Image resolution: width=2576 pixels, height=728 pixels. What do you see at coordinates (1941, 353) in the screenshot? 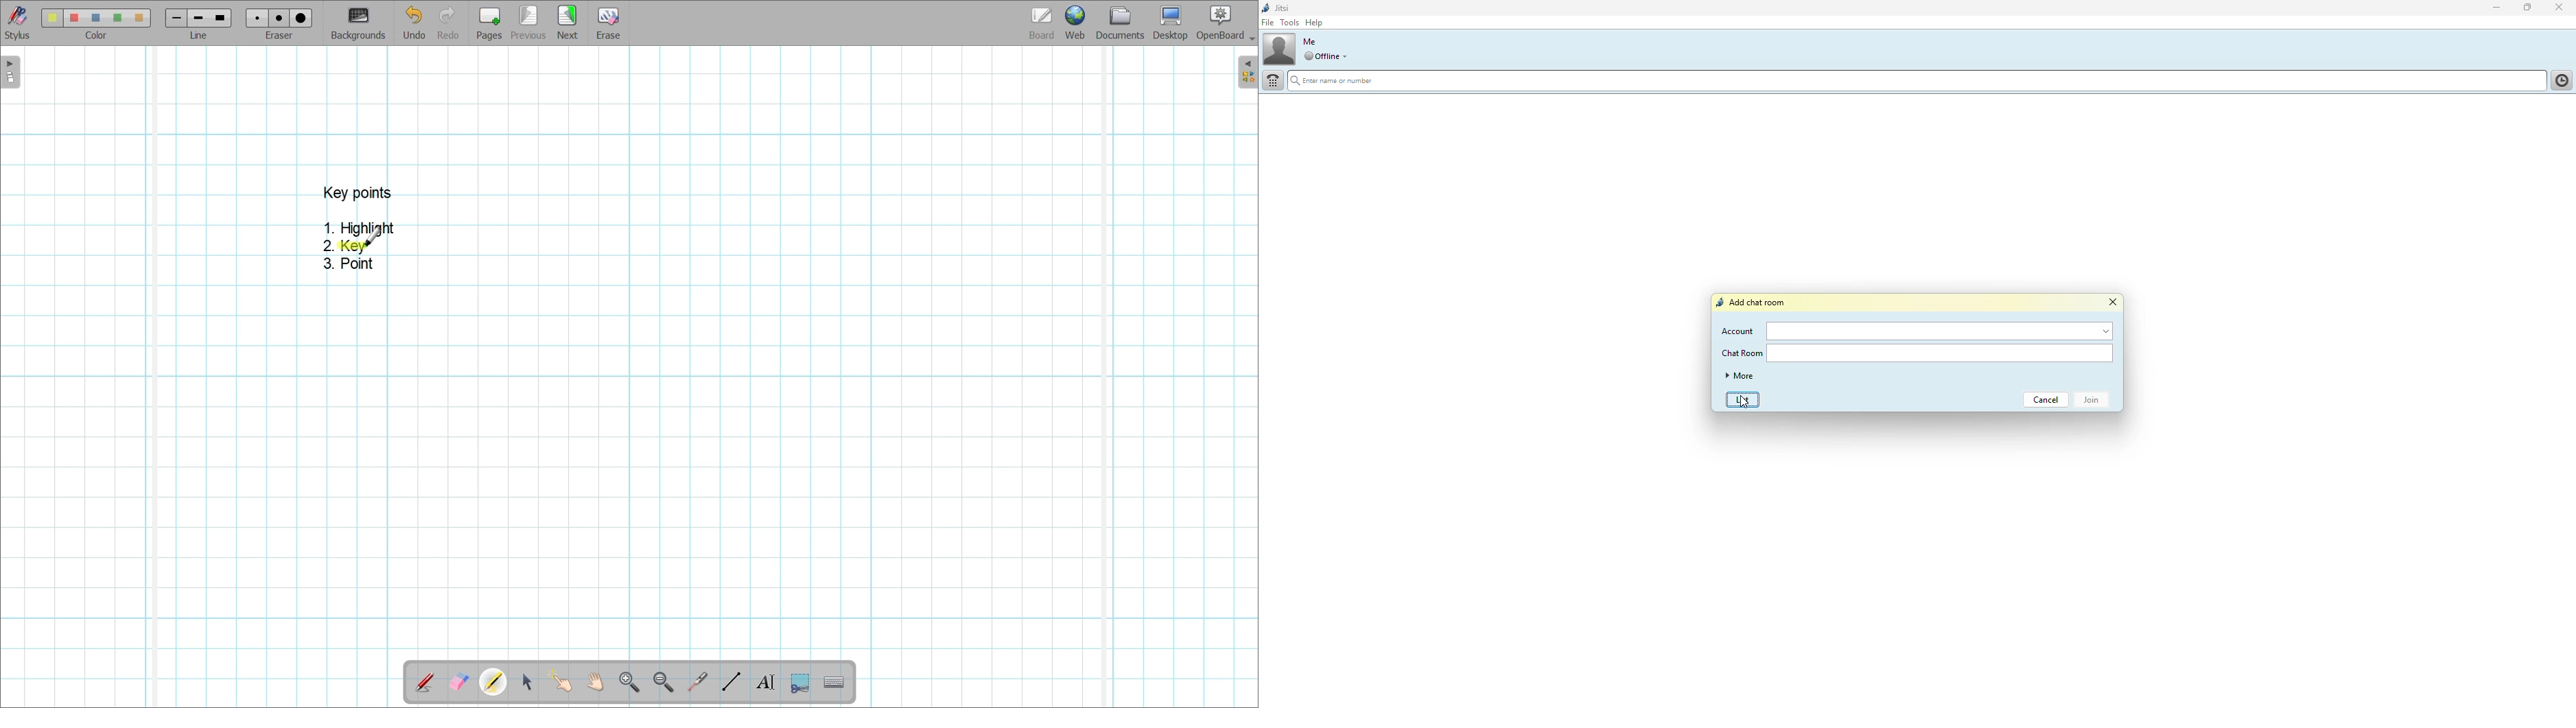
I see `chat room` at bounding box center [1941, 353].